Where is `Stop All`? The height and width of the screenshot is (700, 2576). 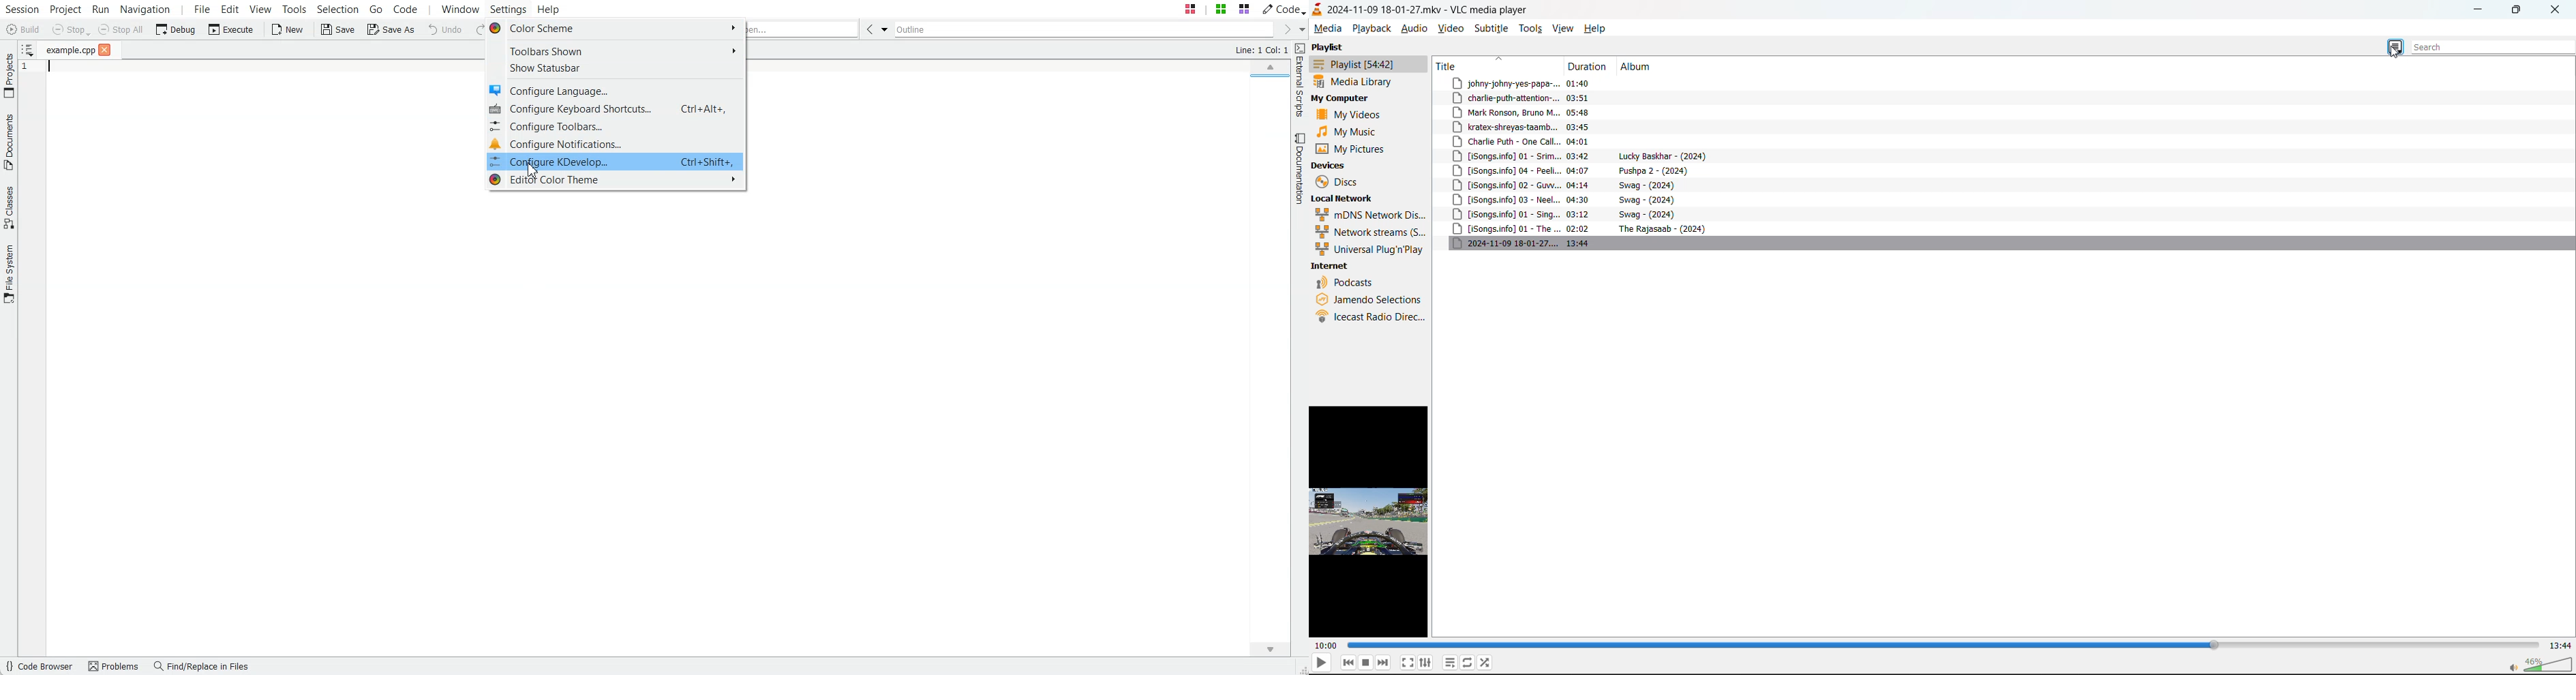 Stop All is located at coordinates (121, 29).